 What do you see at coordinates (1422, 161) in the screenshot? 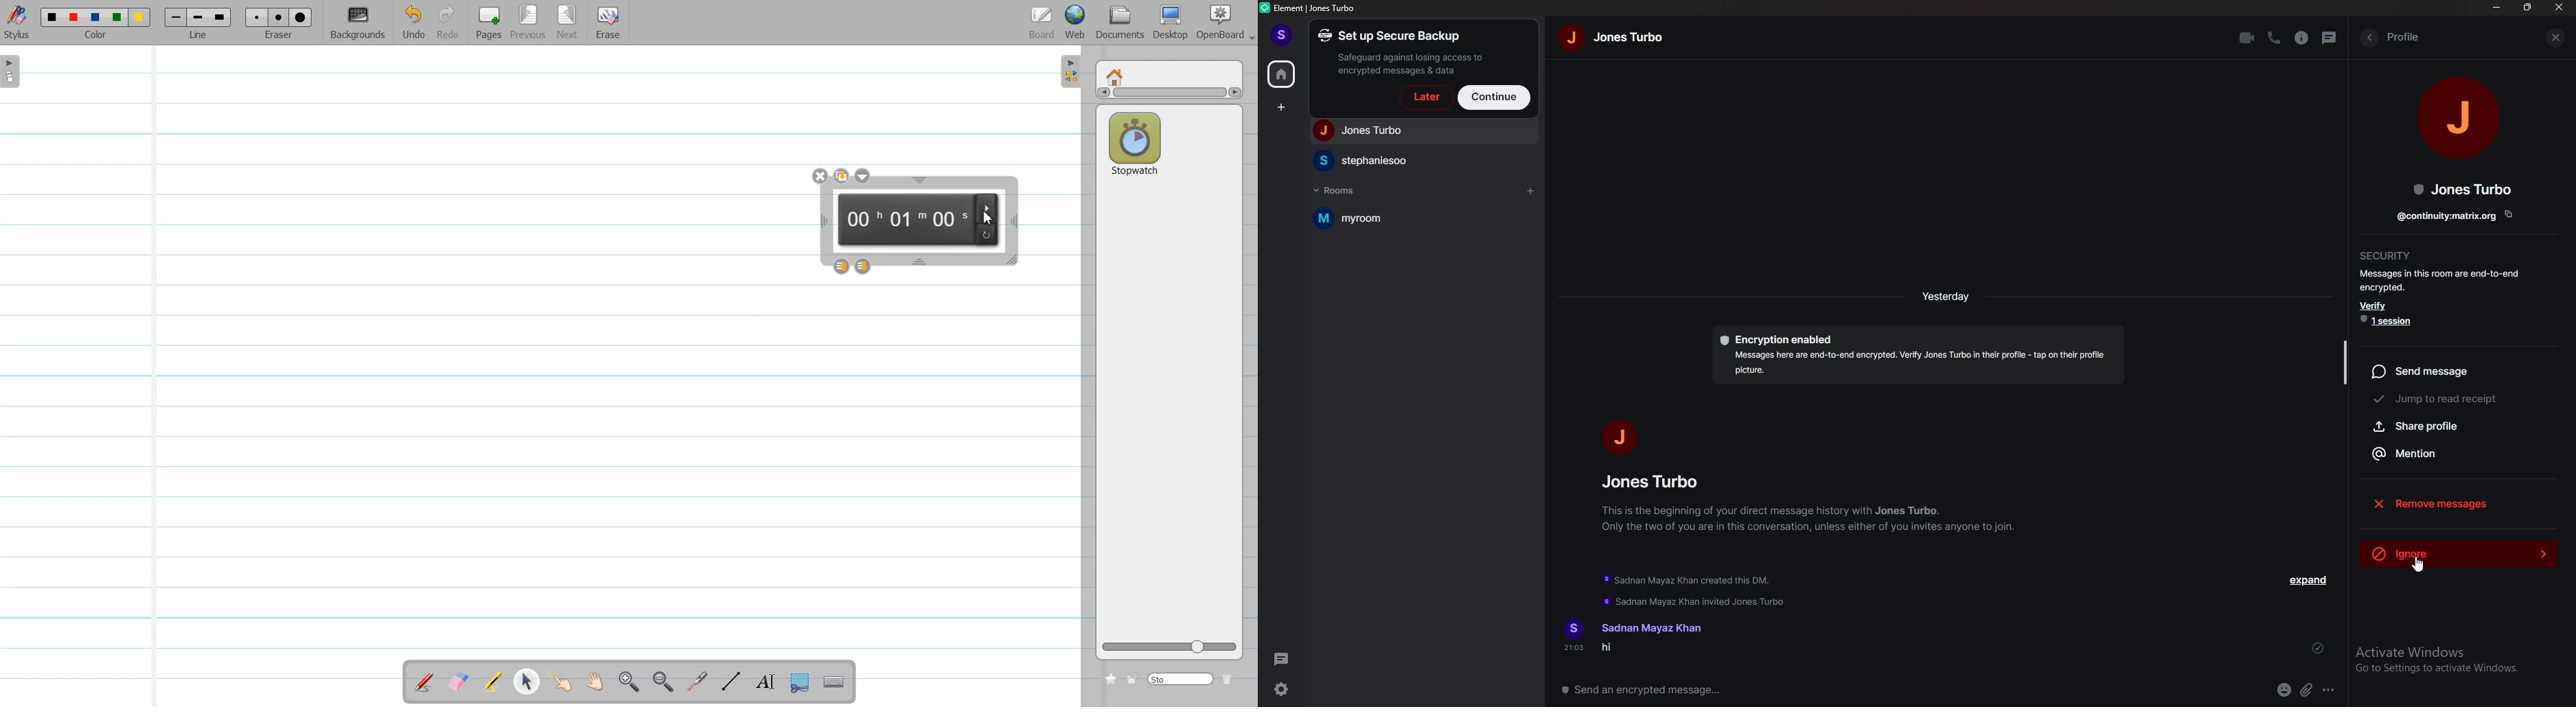
I see `people` at bounding box center [1422, 161].